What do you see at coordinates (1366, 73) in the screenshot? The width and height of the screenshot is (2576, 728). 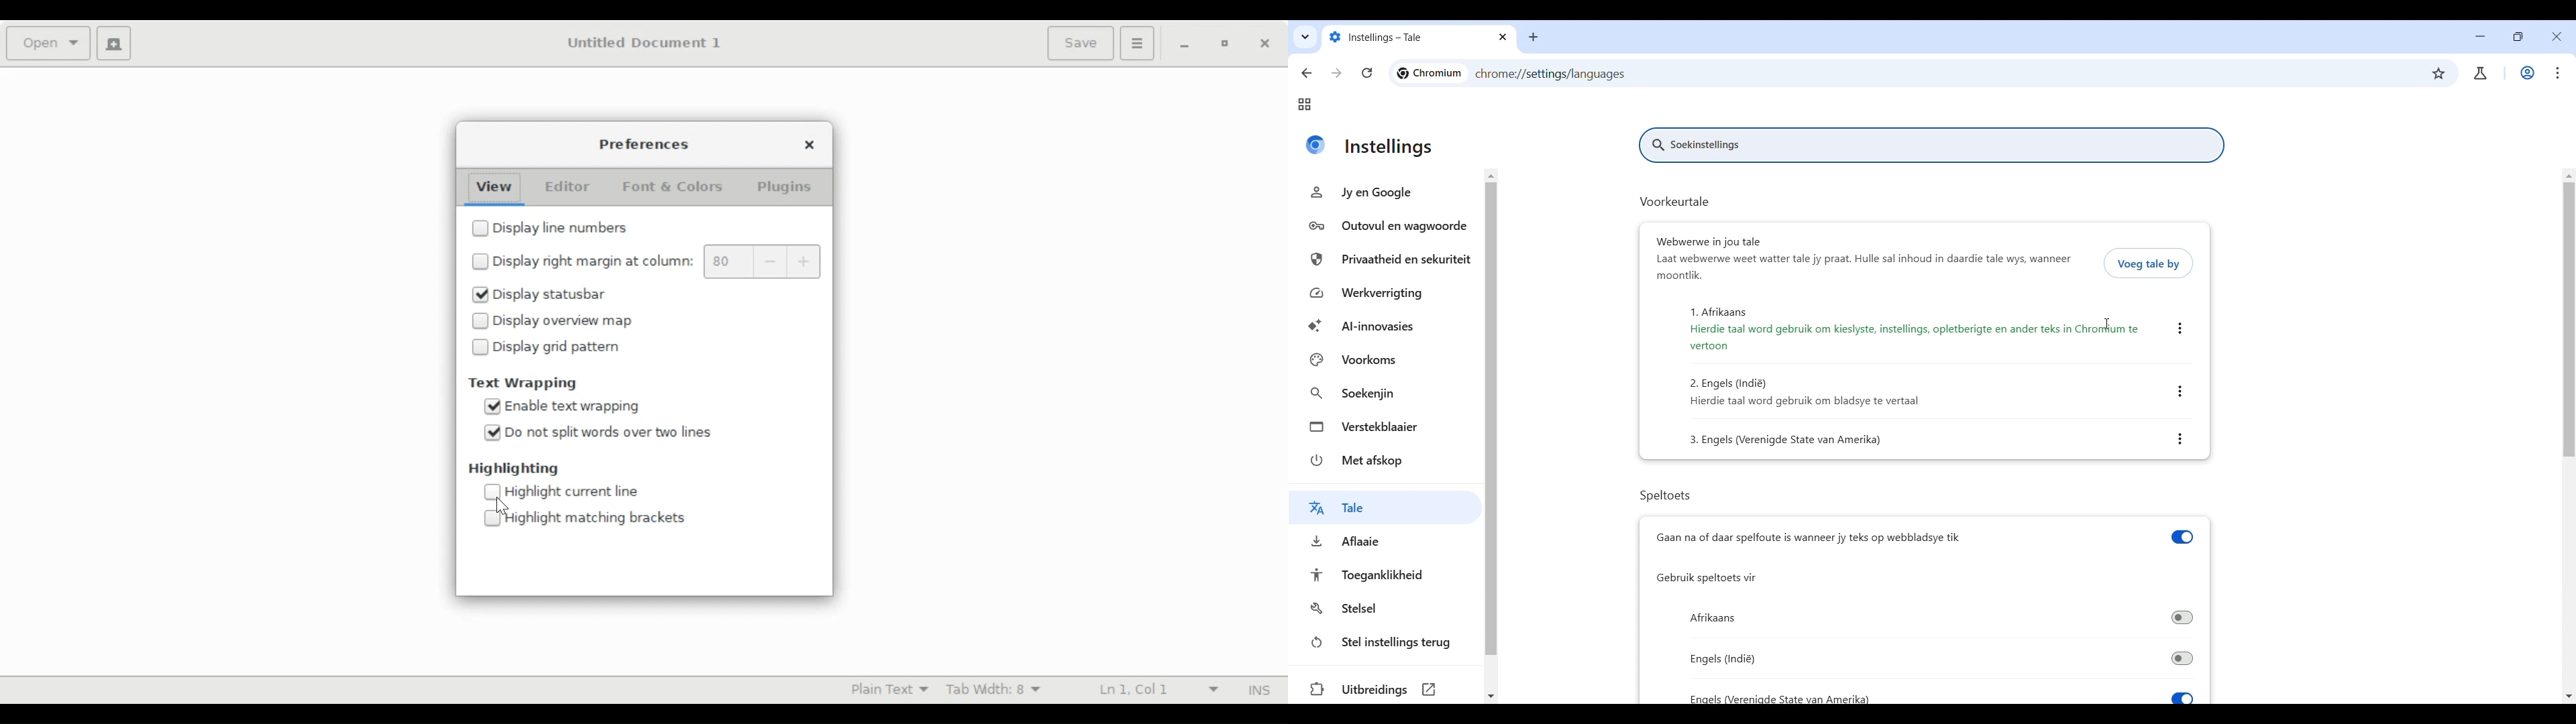 I see `Reload page` at bounding box center [1366, 73].